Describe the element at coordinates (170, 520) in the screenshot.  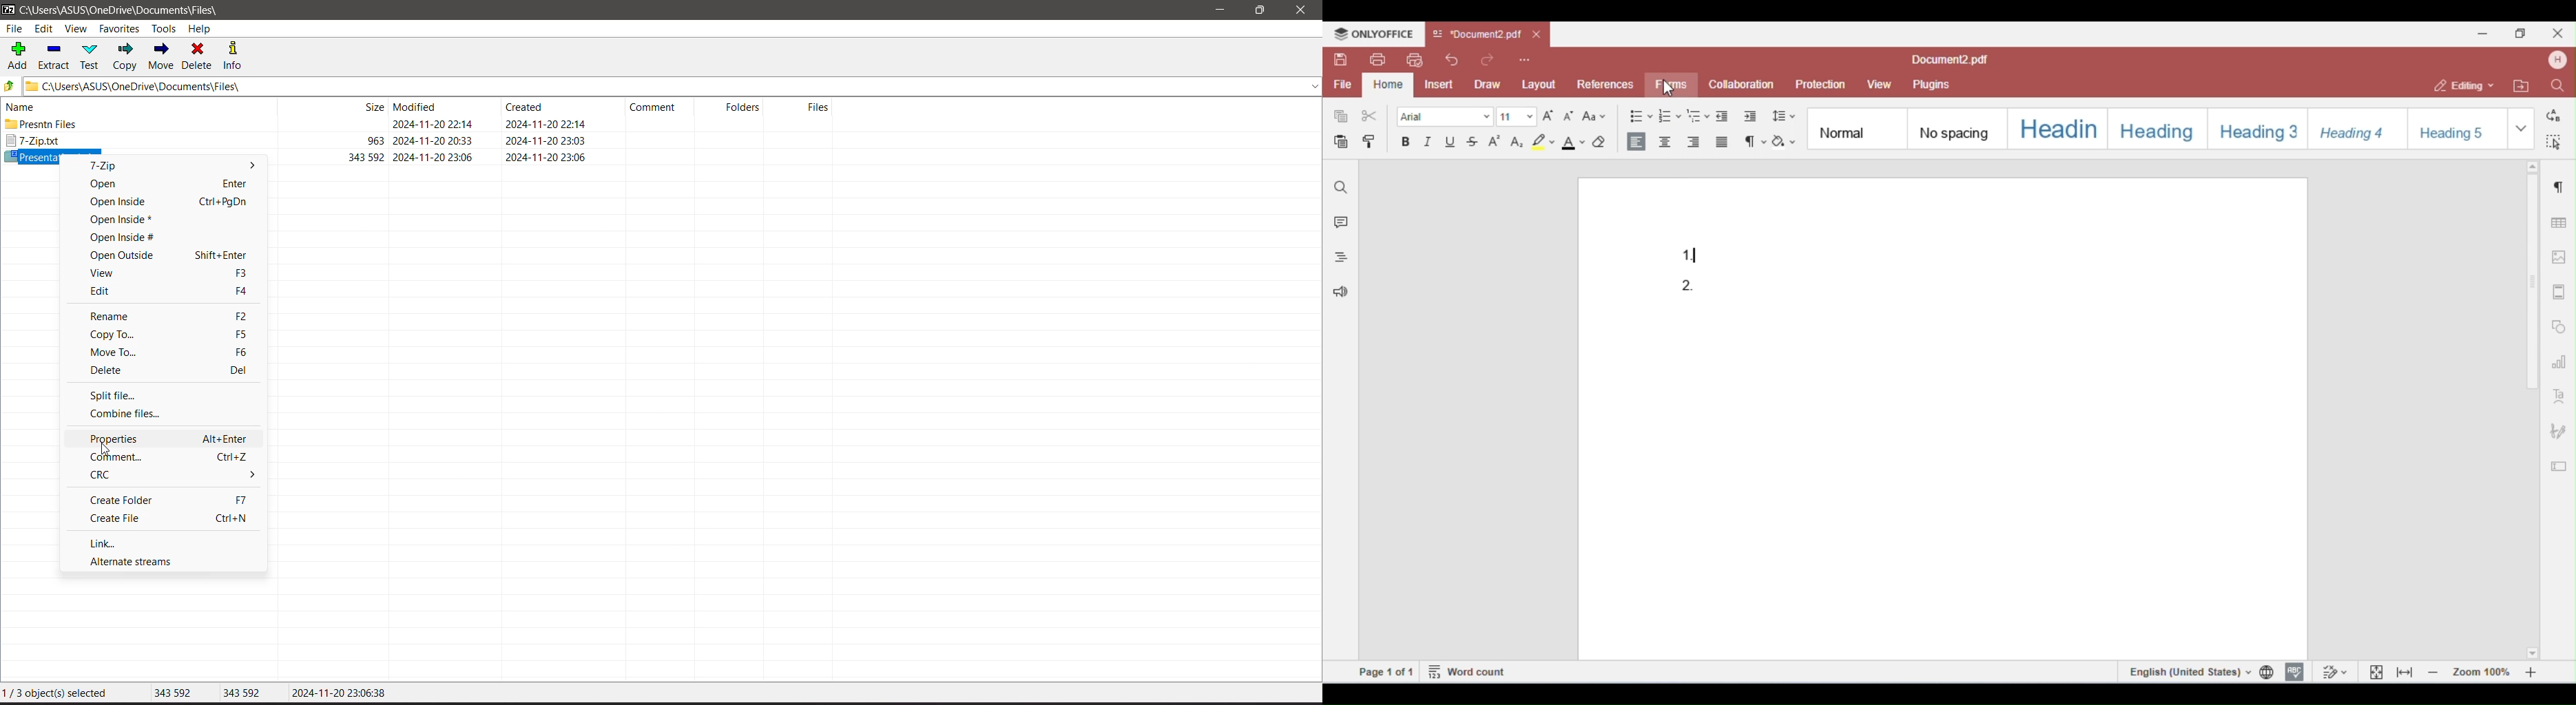
I see `Create file` at that location.